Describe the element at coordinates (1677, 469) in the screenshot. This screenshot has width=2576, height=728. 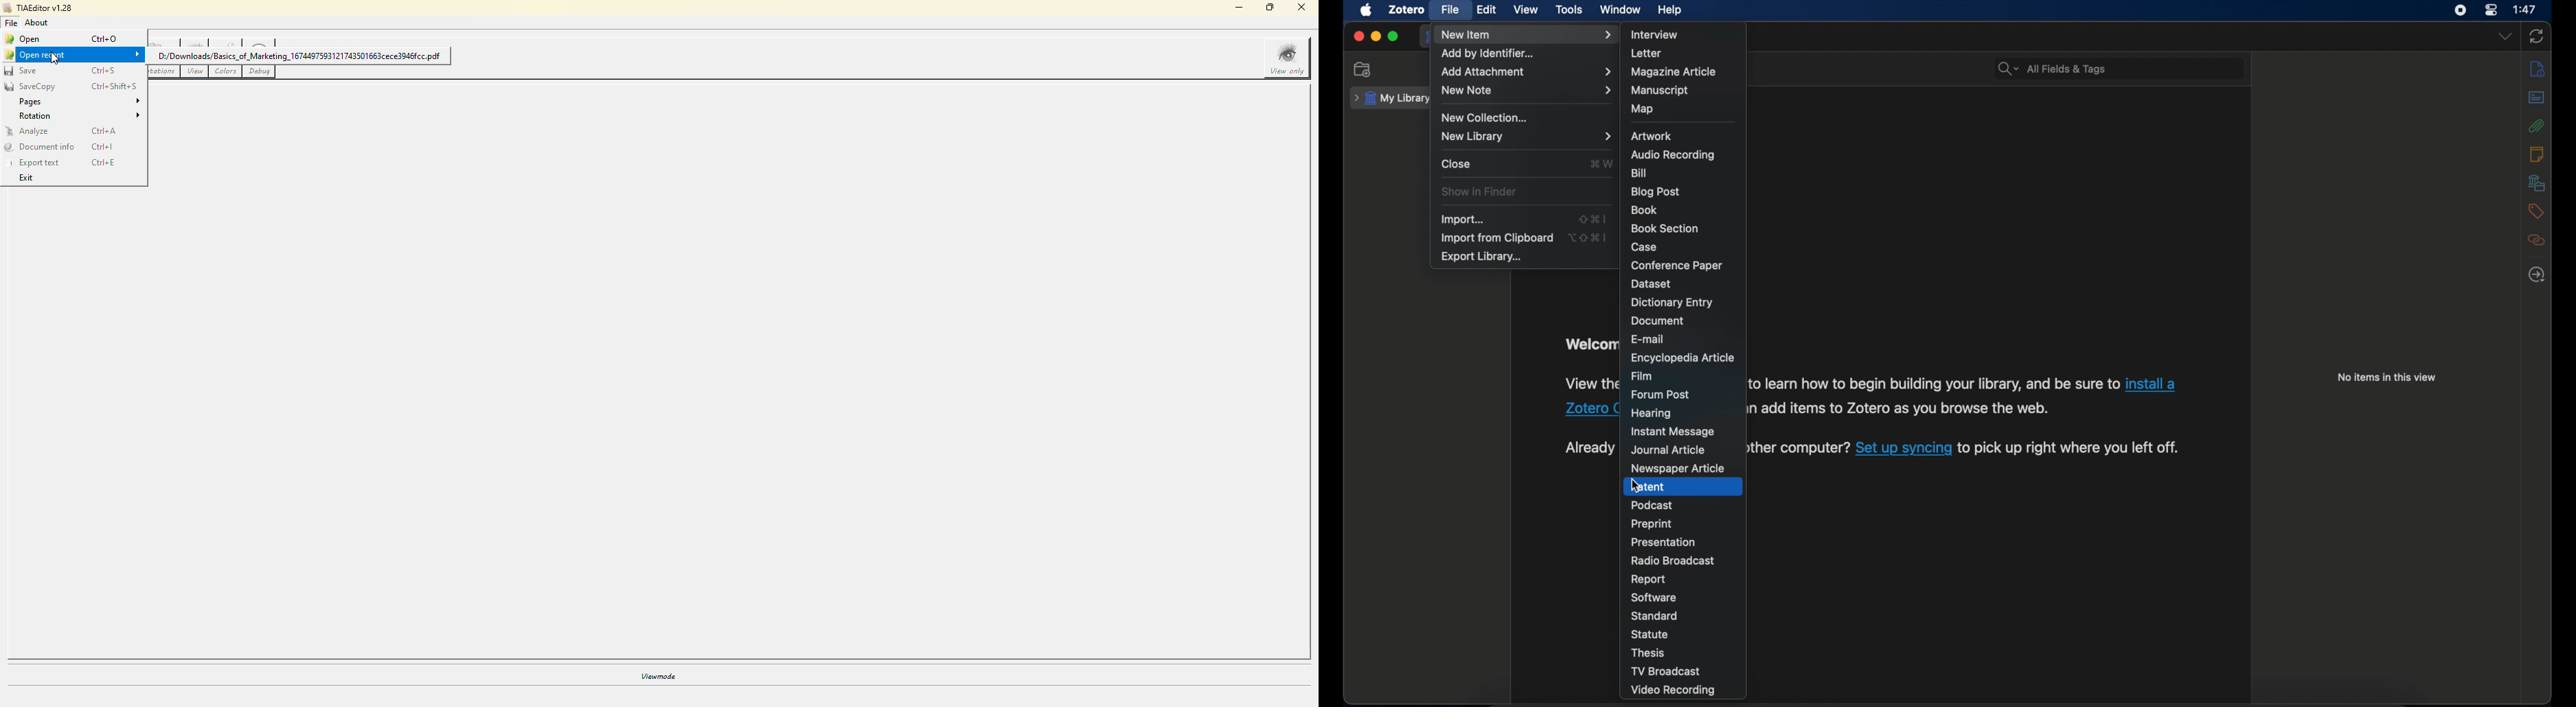
I see `newspaper article` at that location.